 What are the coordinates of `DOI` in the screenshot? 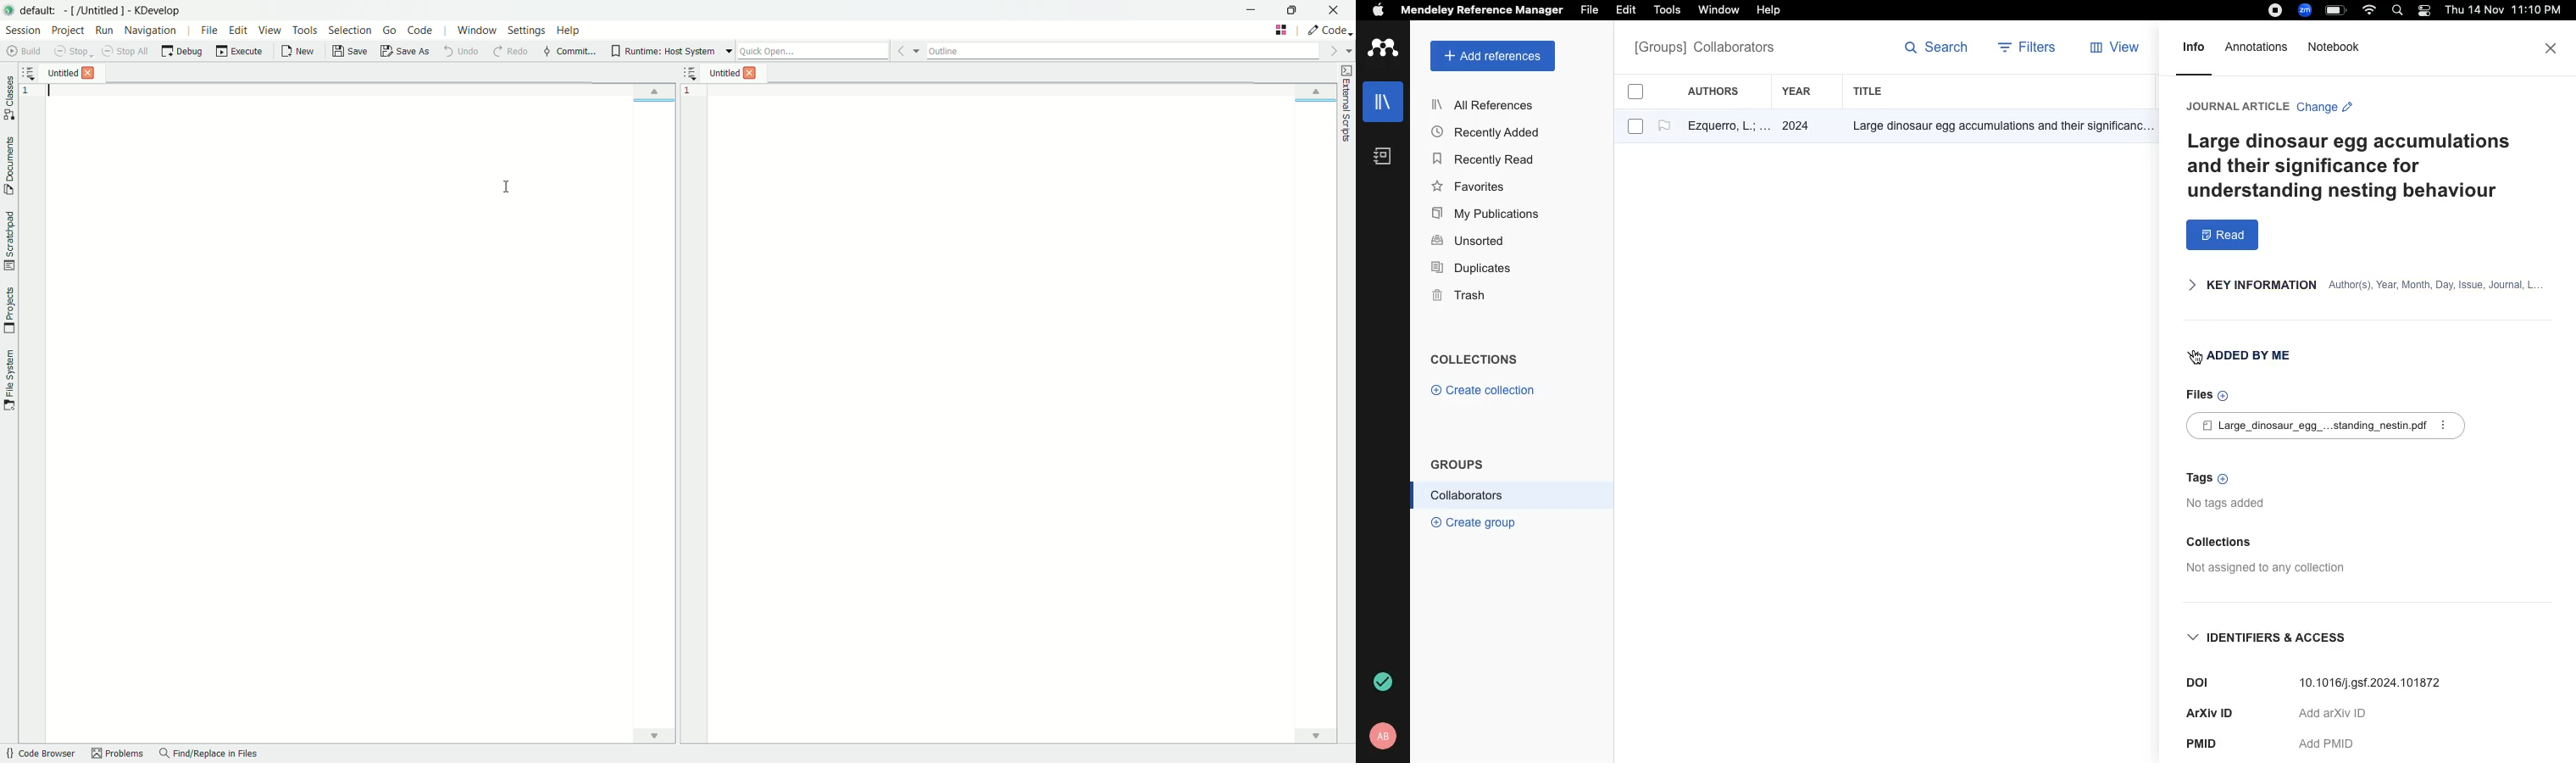 It's located at (2202, 683).